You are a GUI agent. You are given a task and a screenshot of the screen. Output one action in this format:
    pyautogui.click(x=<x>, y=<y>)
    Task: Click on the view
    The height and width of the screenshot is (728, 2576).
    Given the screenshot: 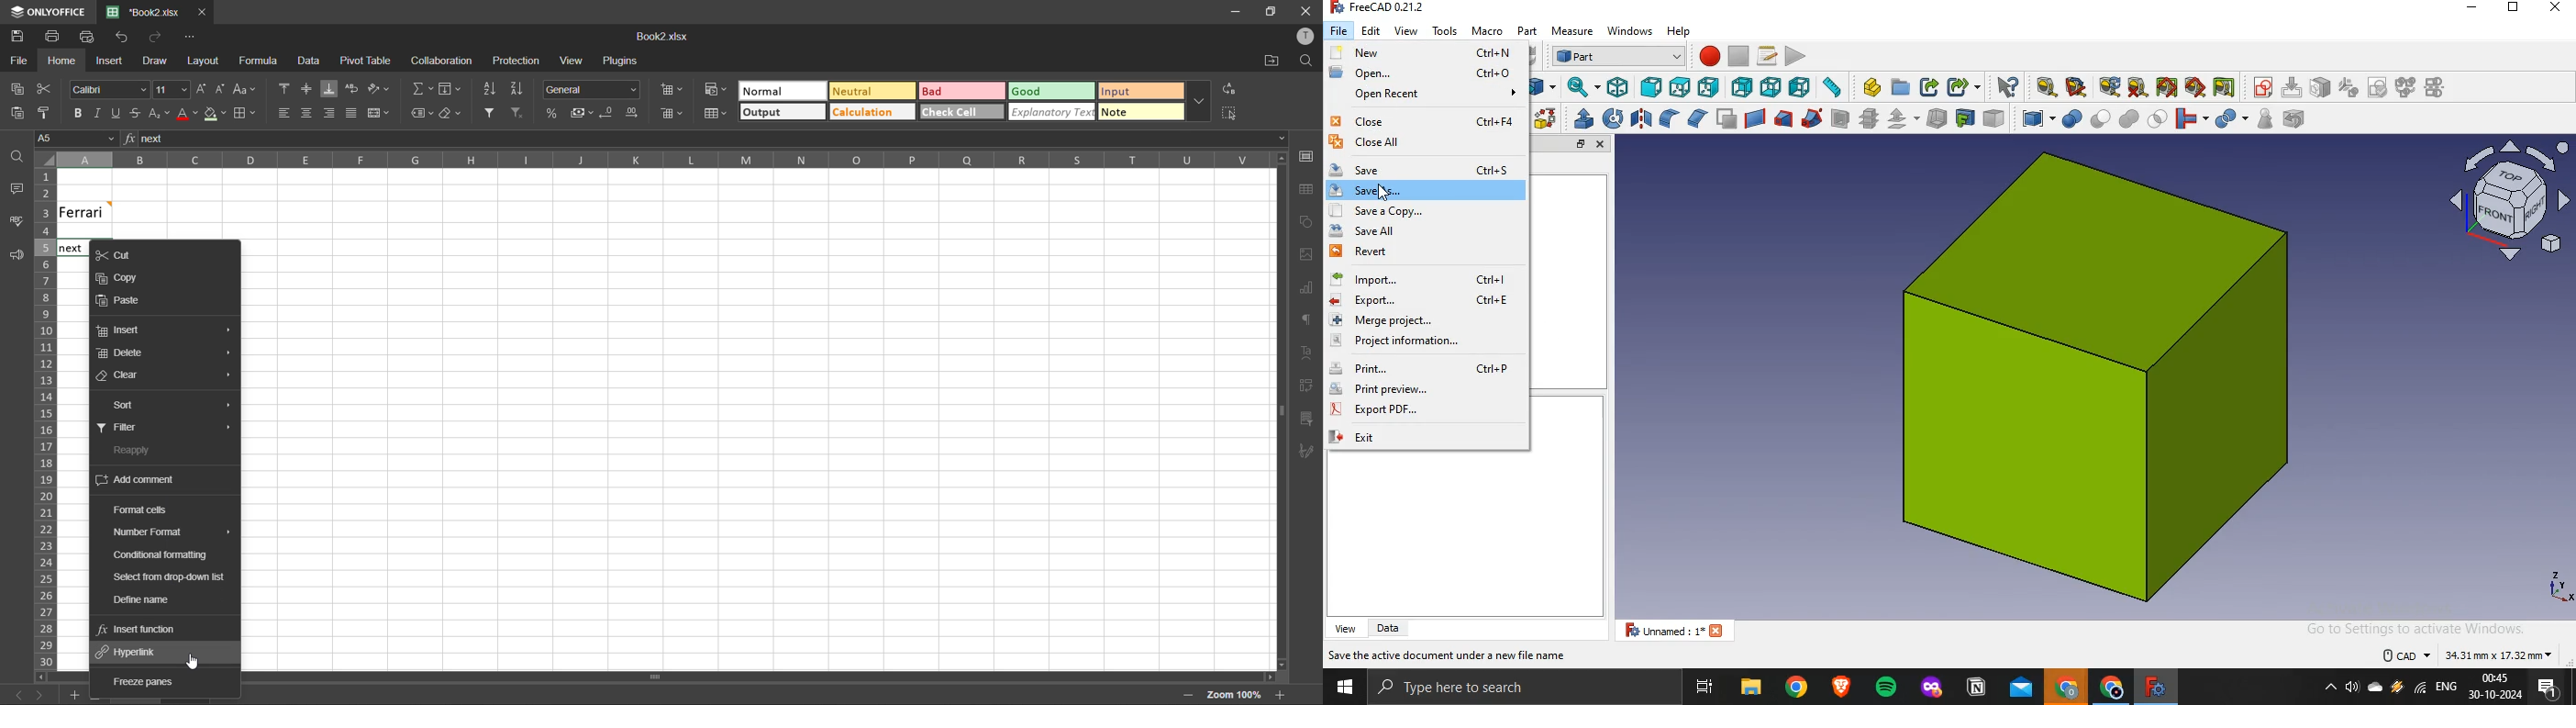 What is the action you would take?
    pyautogui.click(x=571, y=60)
    